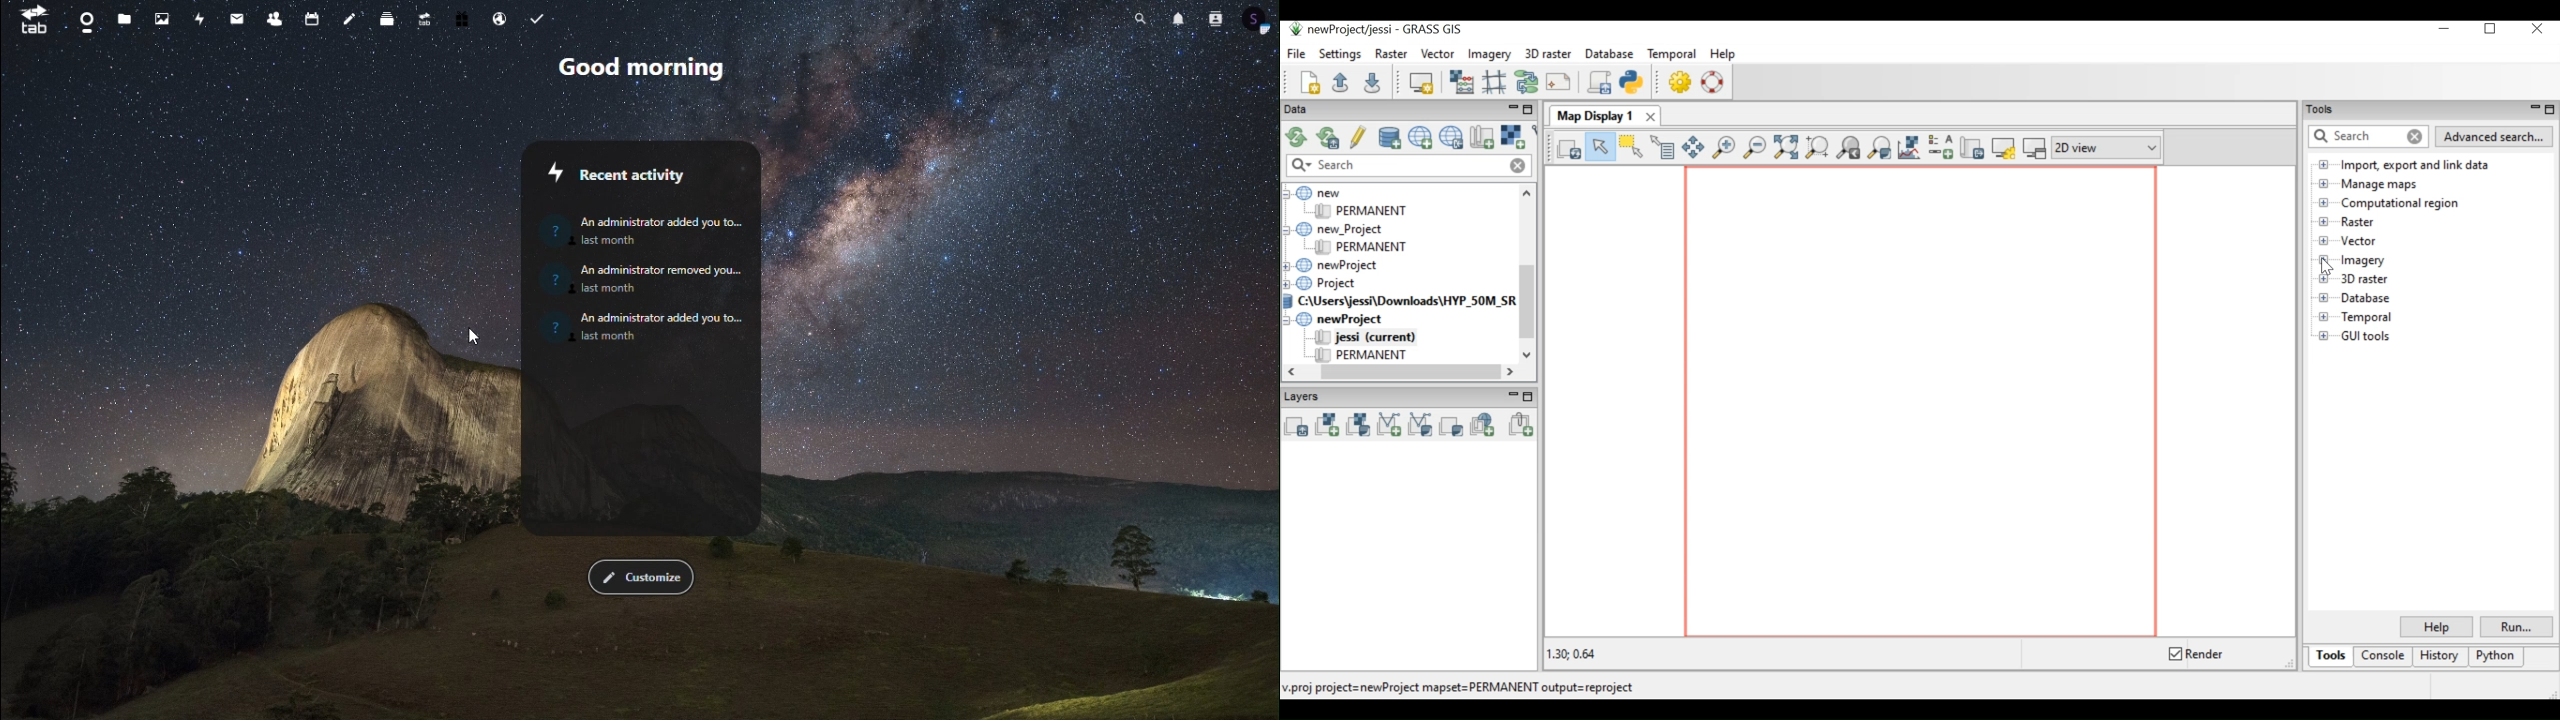 This screenshot has height=728, width=2576. What do you see at coordinates (644, 72) in the screenshot?
I see `good morning` at bounding box center [644, 72].